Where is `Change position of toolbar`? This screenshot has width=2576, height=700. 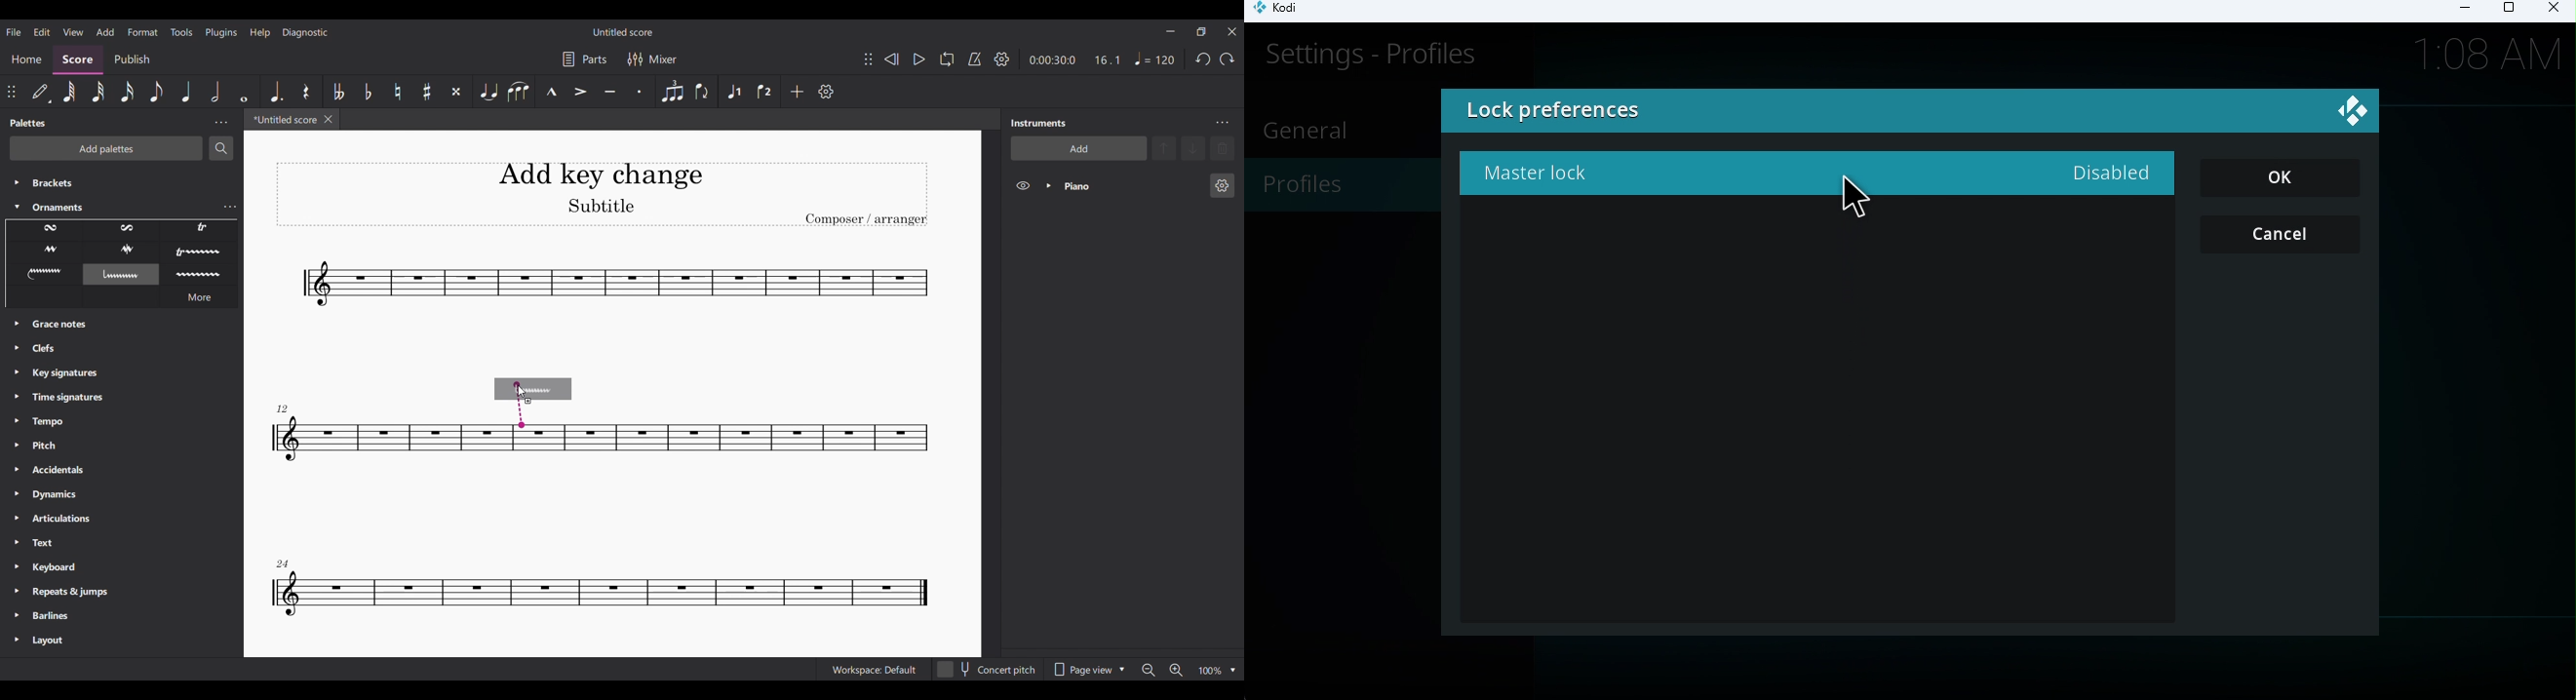 Change position of toolbar is located at coordinates (11, 92).